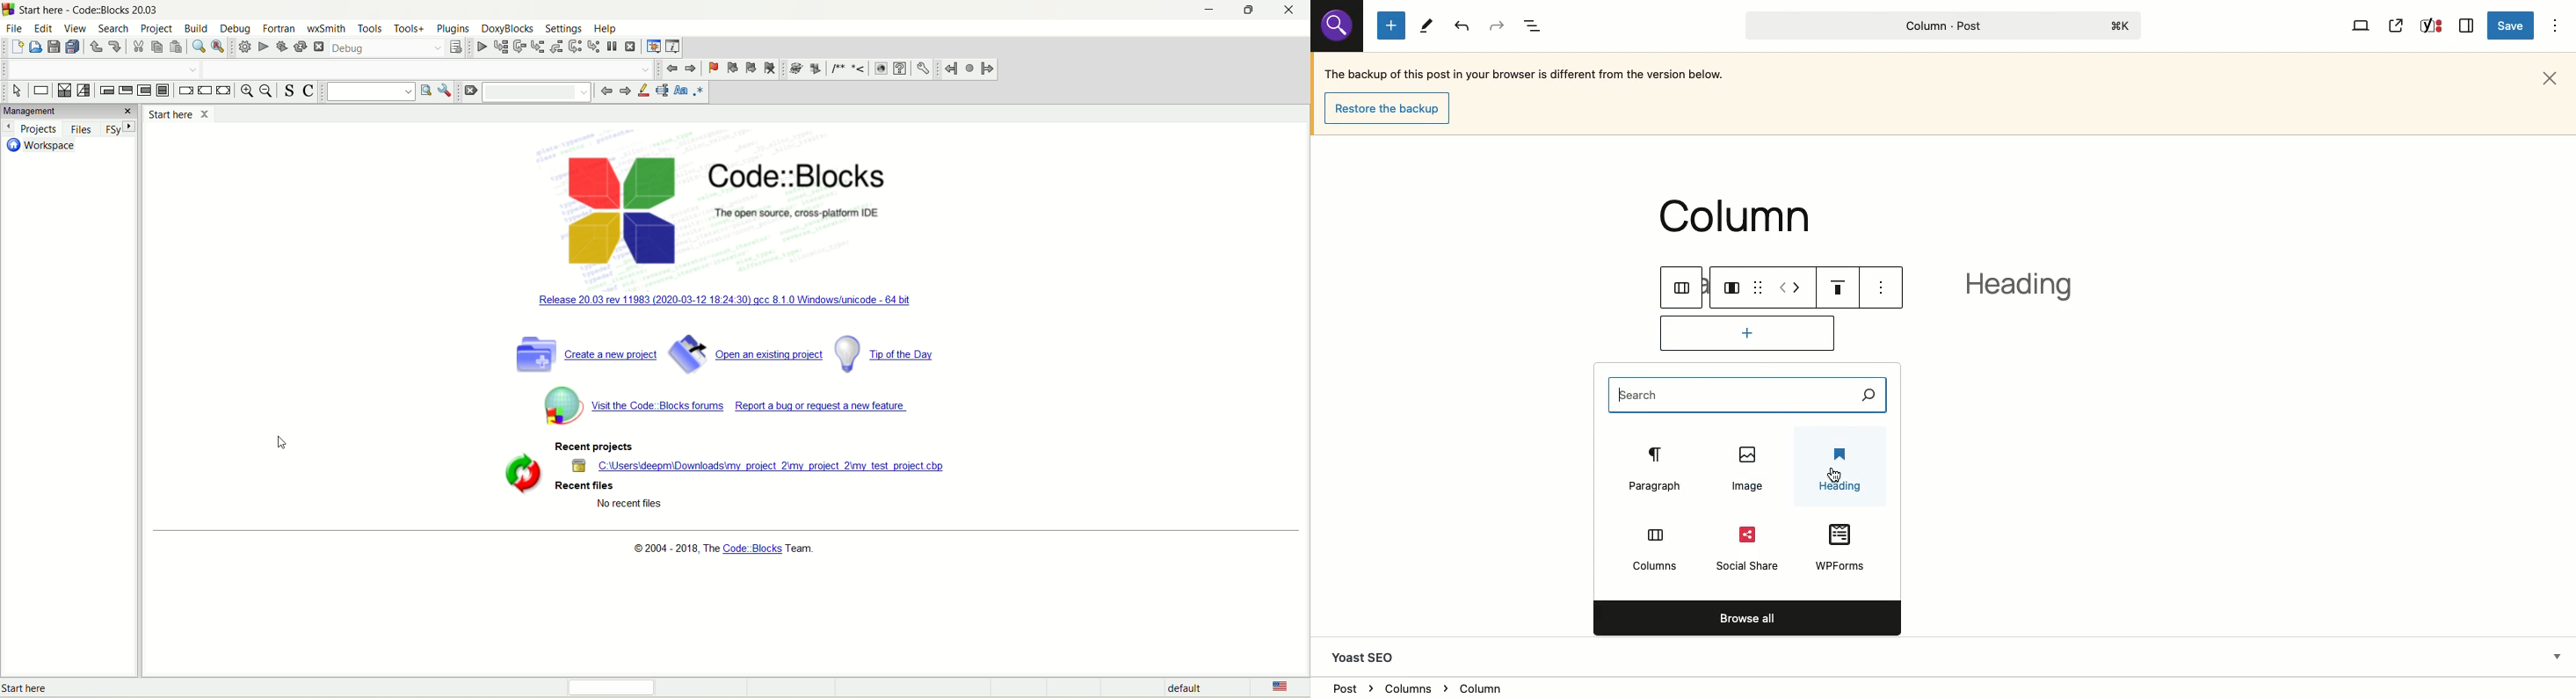 This screenshot has width=2576, height=700. Describe the element at coordinates (139, 46) in the screenshot. I see `cut` at that location.